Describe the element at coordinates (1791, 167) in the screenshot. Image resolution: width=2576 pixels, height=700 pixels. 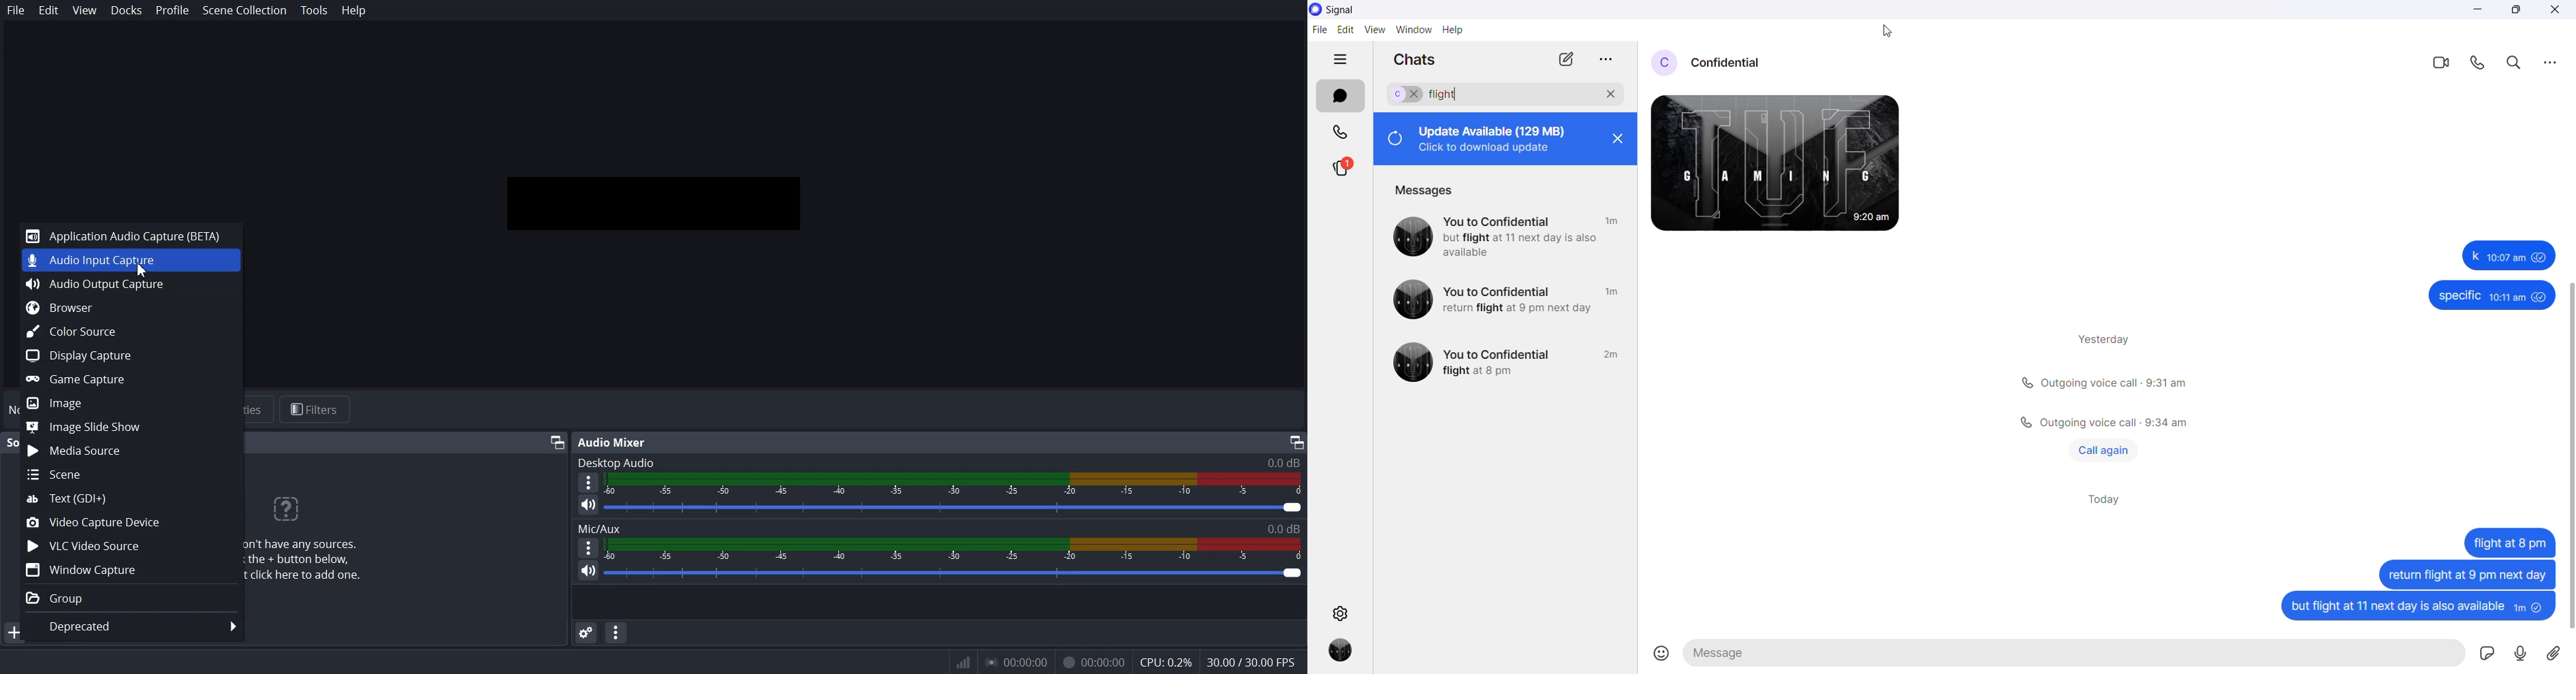
I see `received messages ` at that location.